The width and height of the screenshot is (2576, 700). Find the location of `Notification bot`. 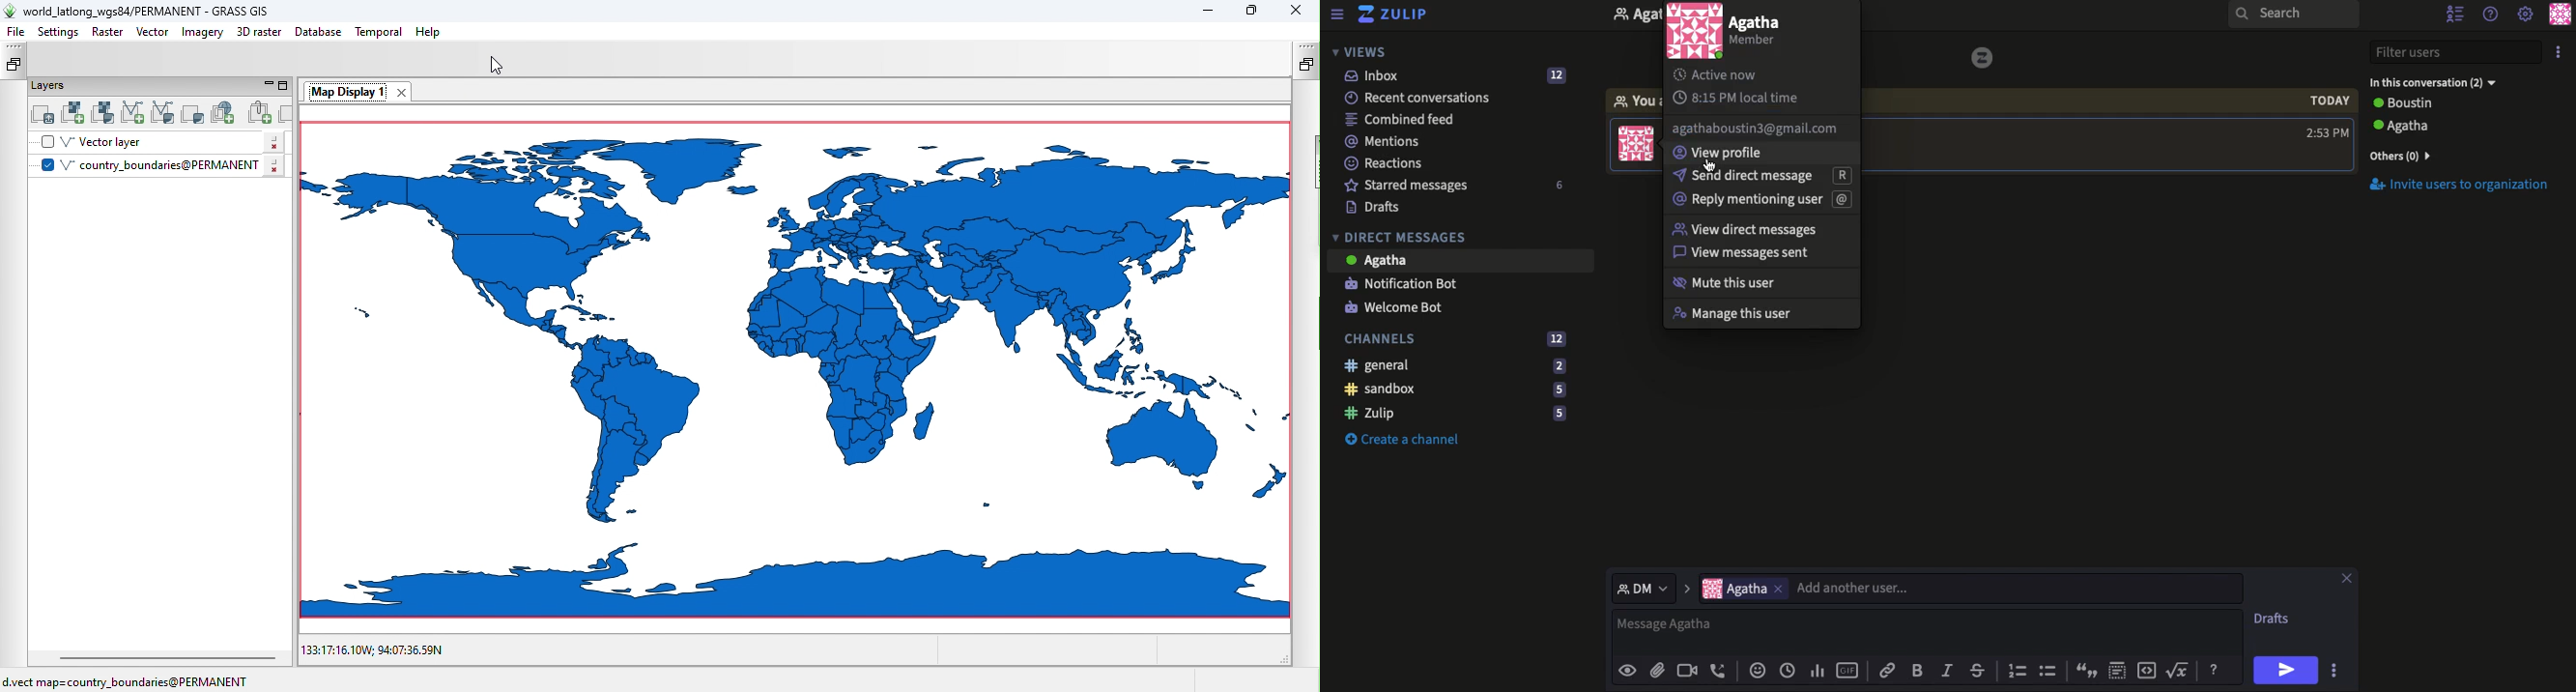

Notification bot is located at coordinates (1405, 283).